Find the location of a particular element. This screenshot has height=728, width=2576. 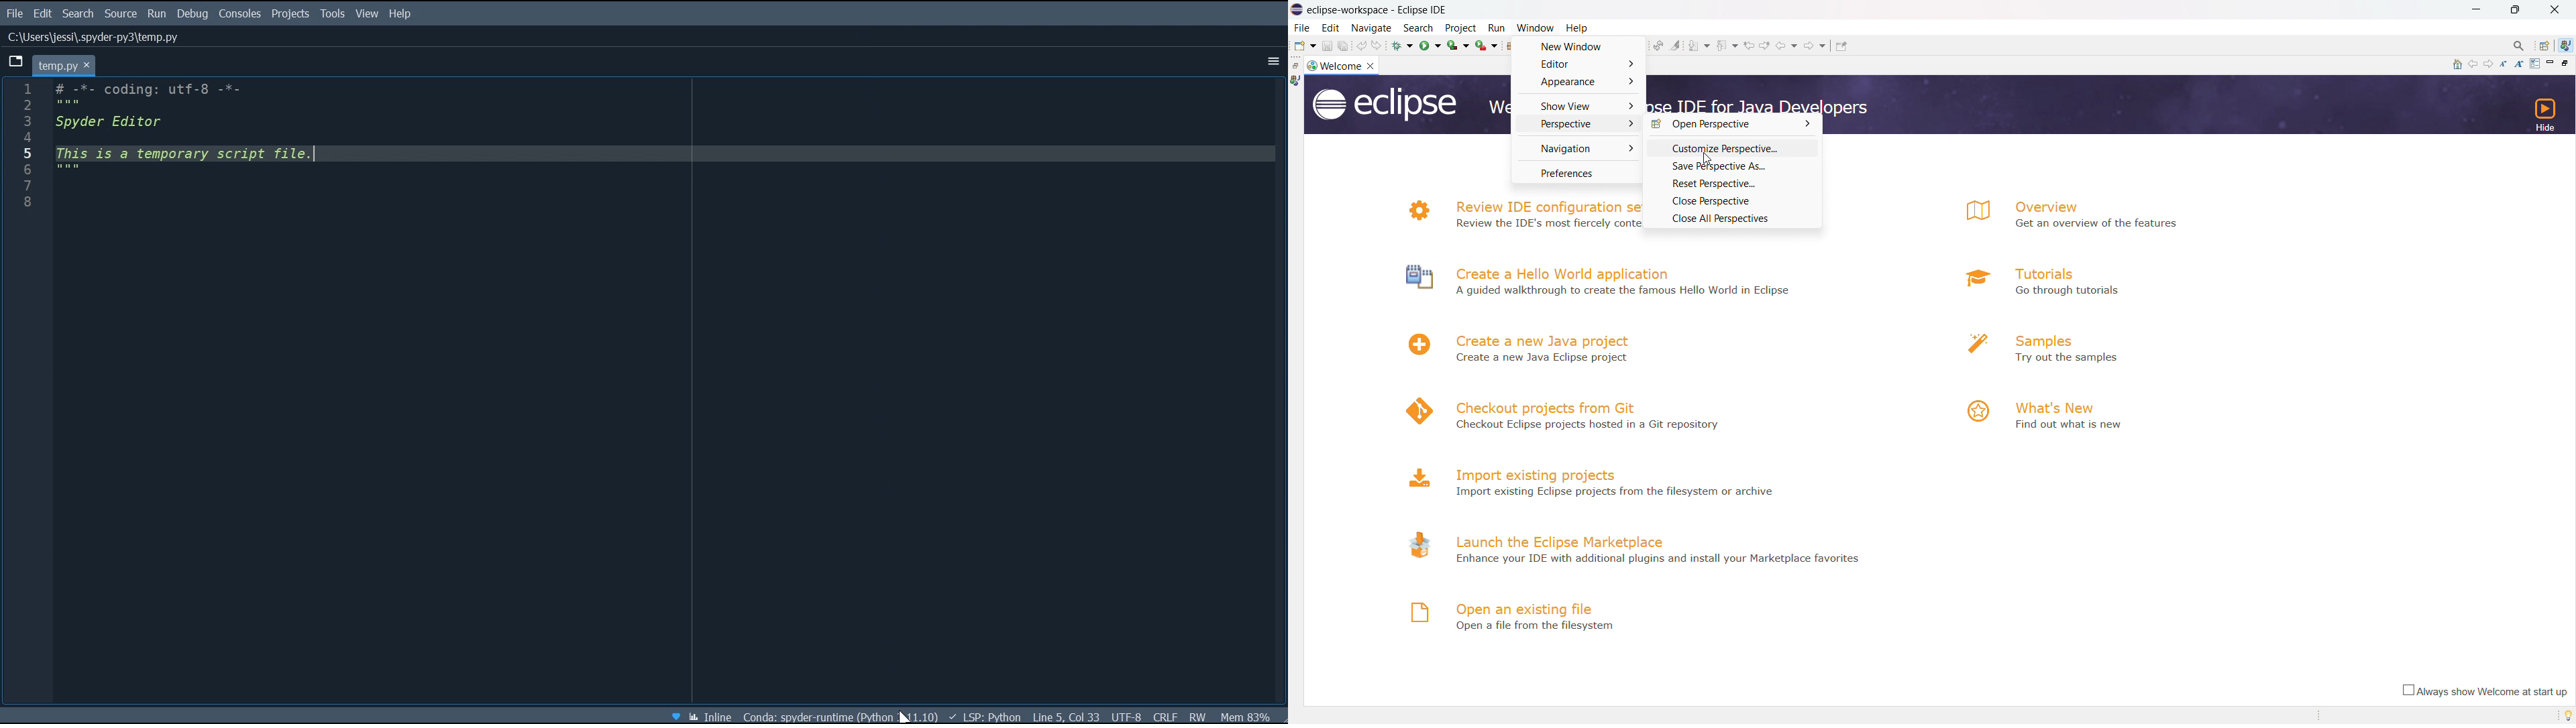

Line column is located at coordinates (25, 393).